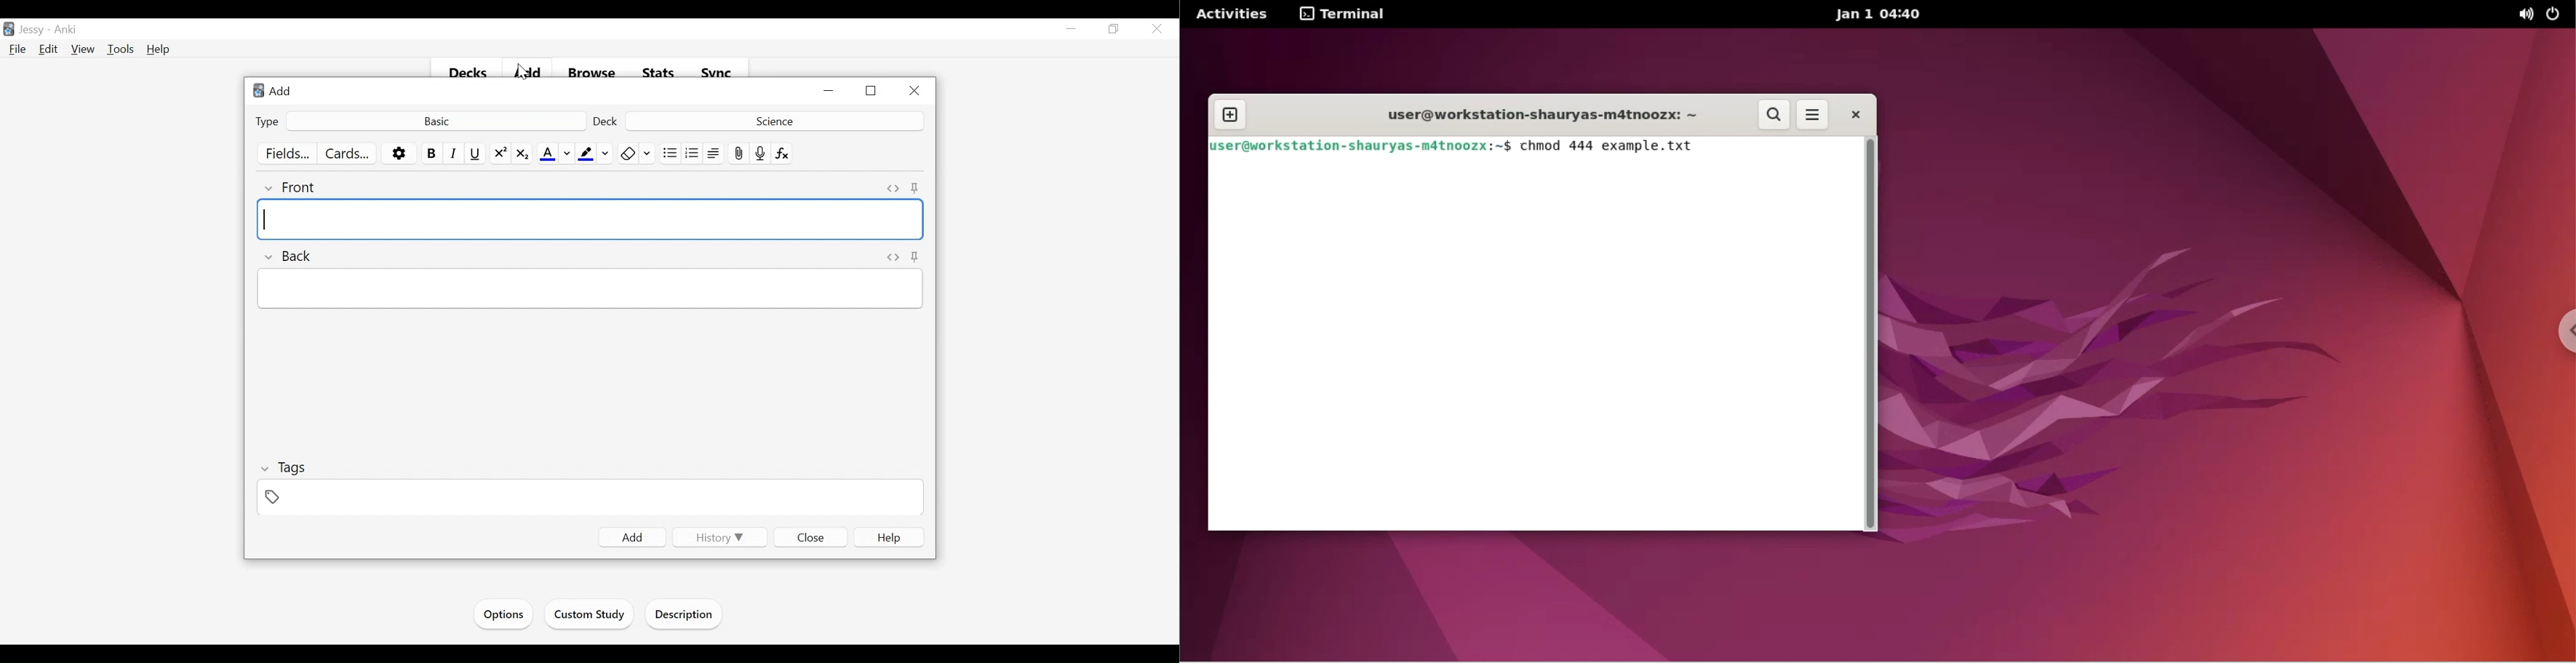 This screenshot has height=672, width=2576. What do you see at coordinates (761, 153) in the screenshot?
I see `Record Audio` at bounding box center [761, 153].